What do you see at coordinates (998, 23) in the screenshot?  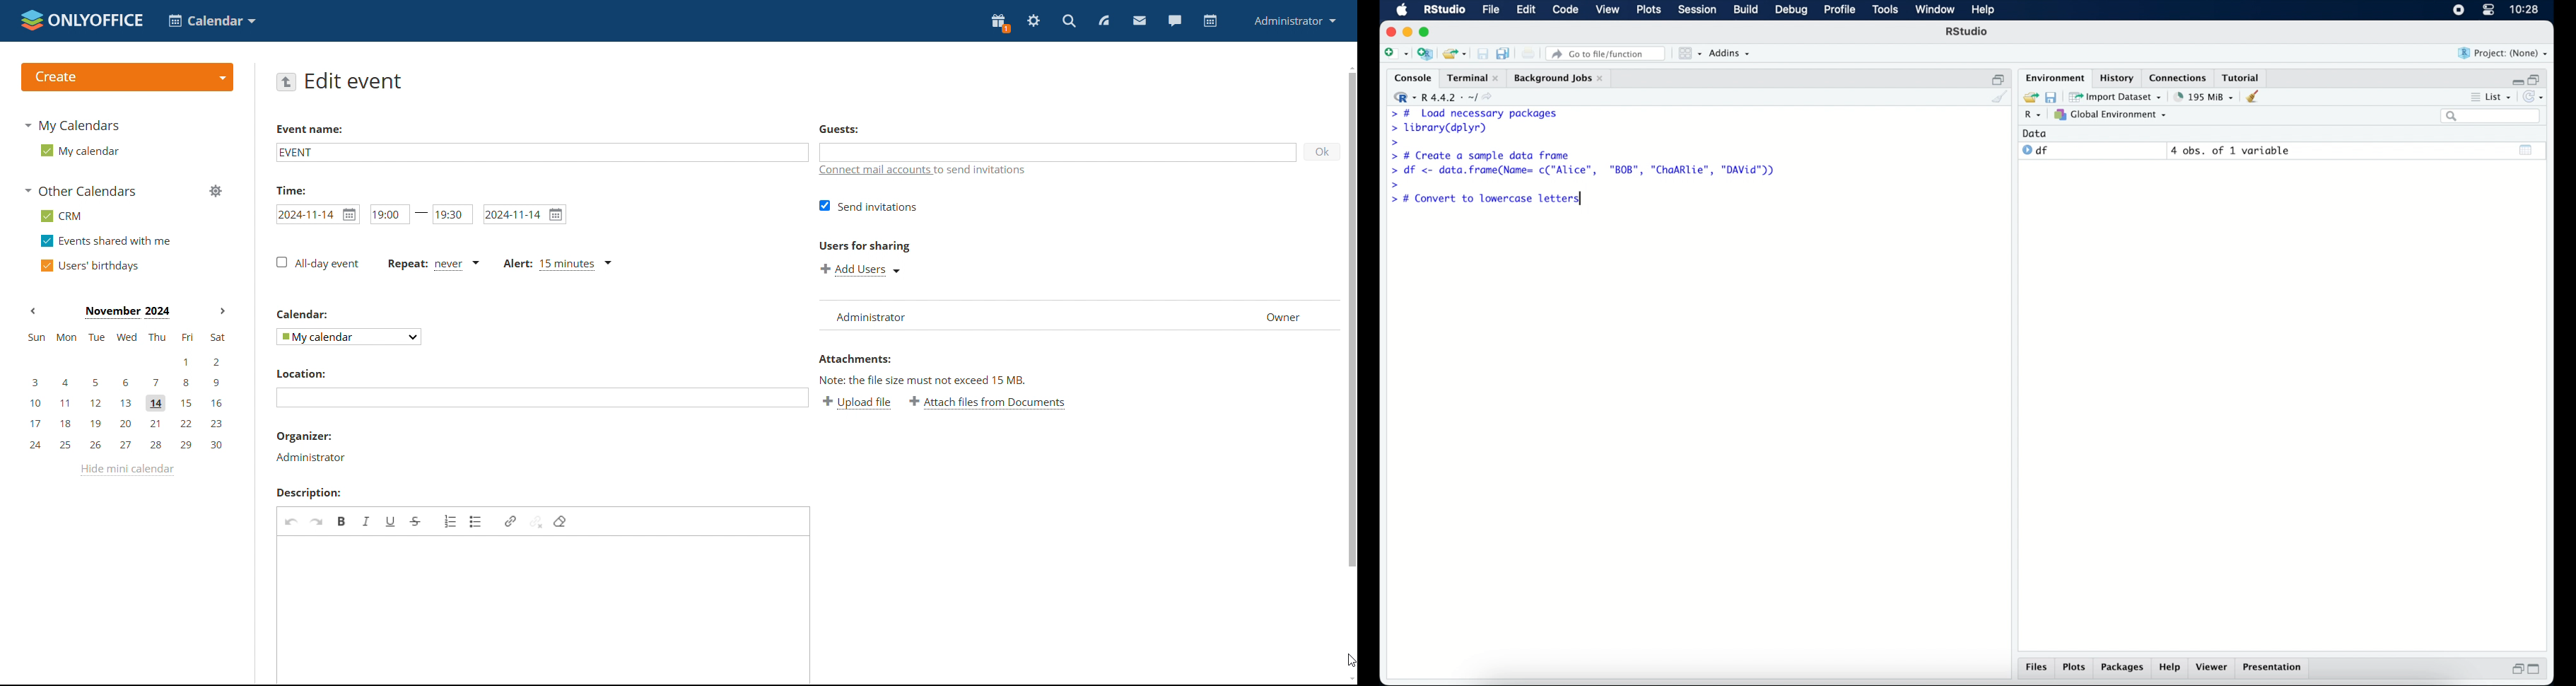 I see `present` at bounding box center [998, 23].